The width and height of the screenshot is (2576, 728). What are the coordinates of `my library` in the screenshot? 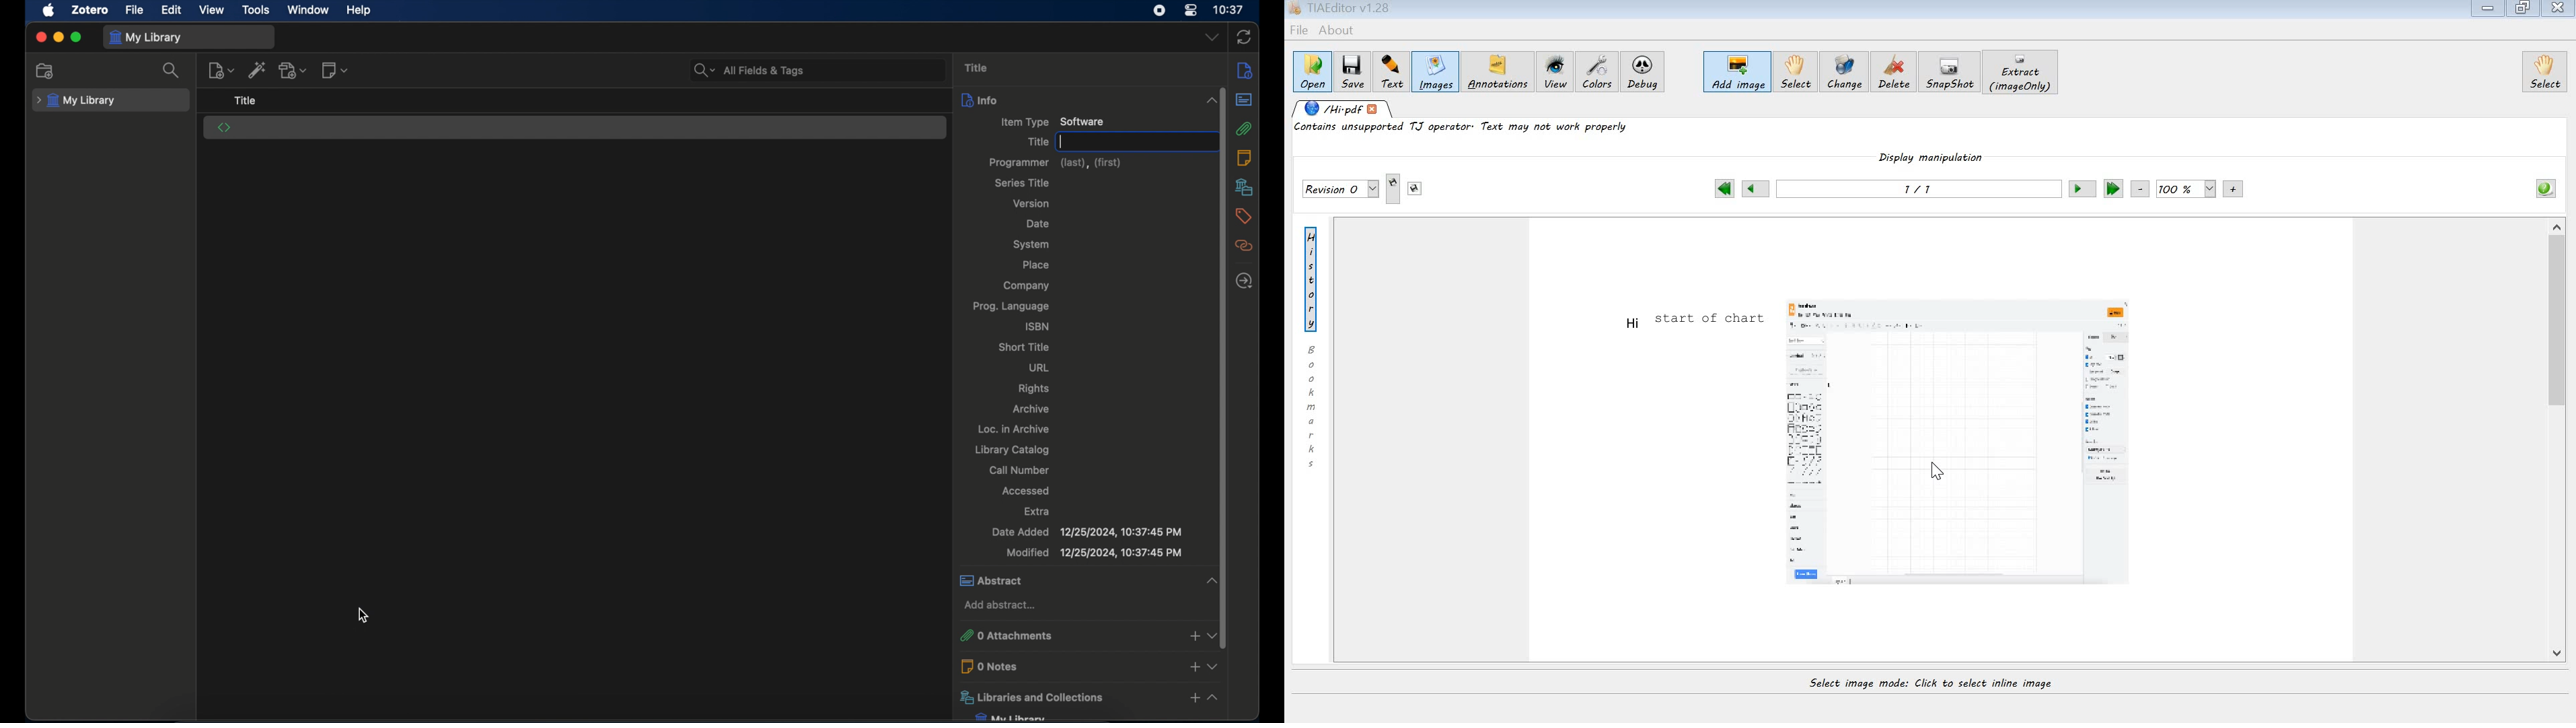 It's located at (1009, 716).